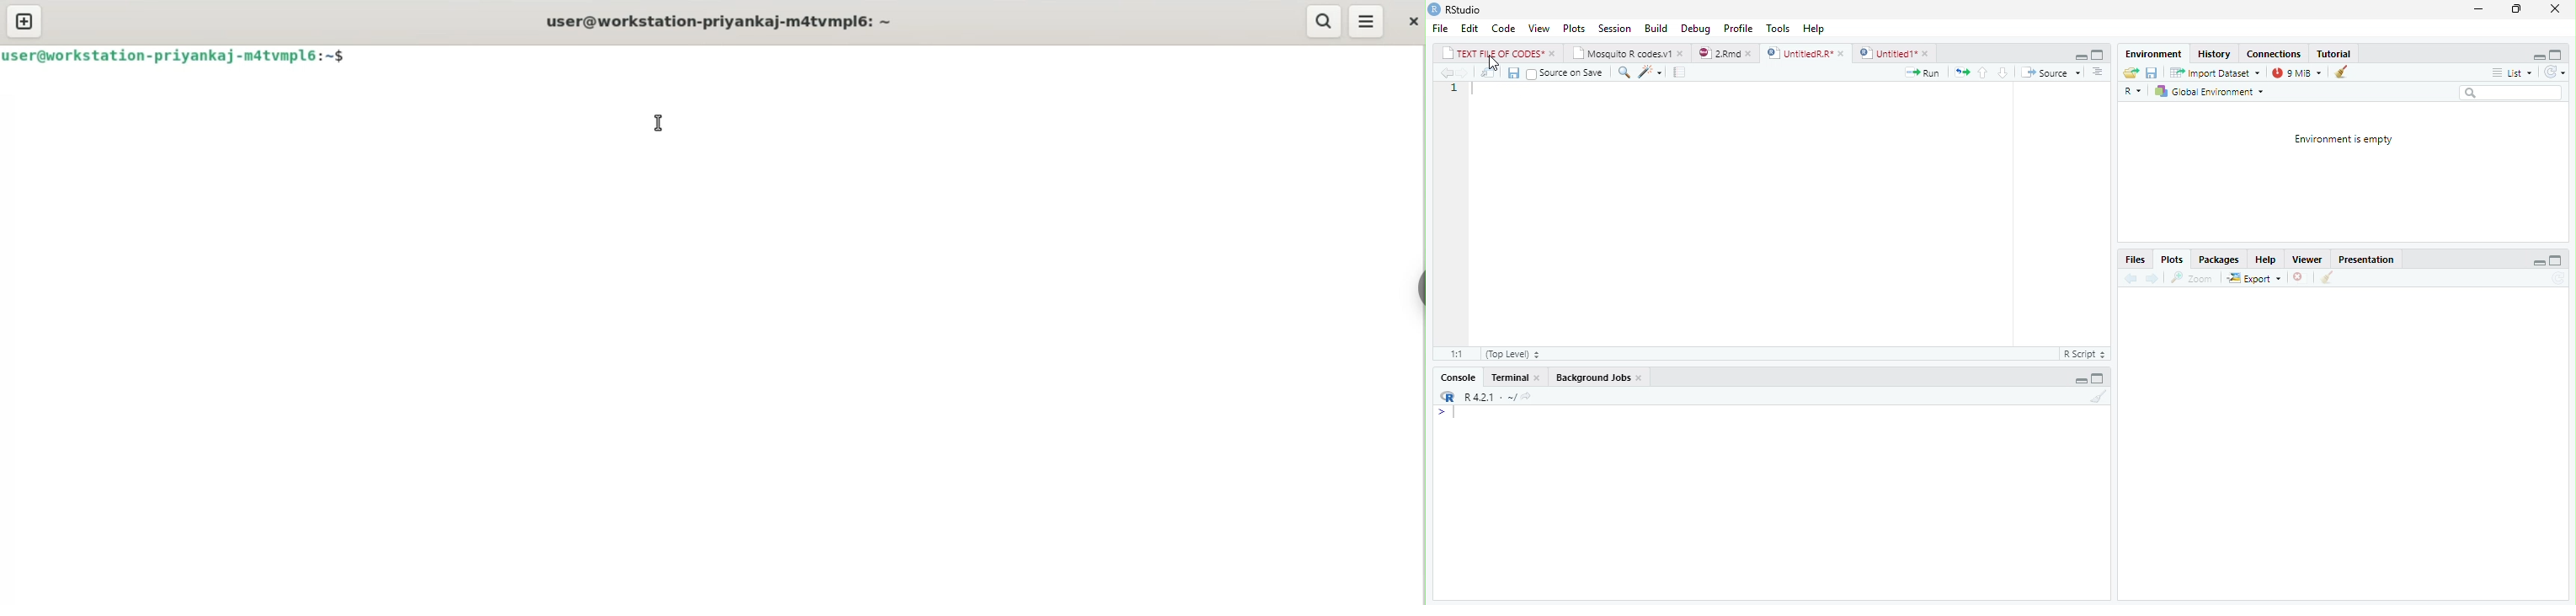 This screenshot has width=2576, height=616. What do you see at coordinates (1895, 53) in the screenshot?
I see ` Untitied1` at bounding box center [1895, 53].